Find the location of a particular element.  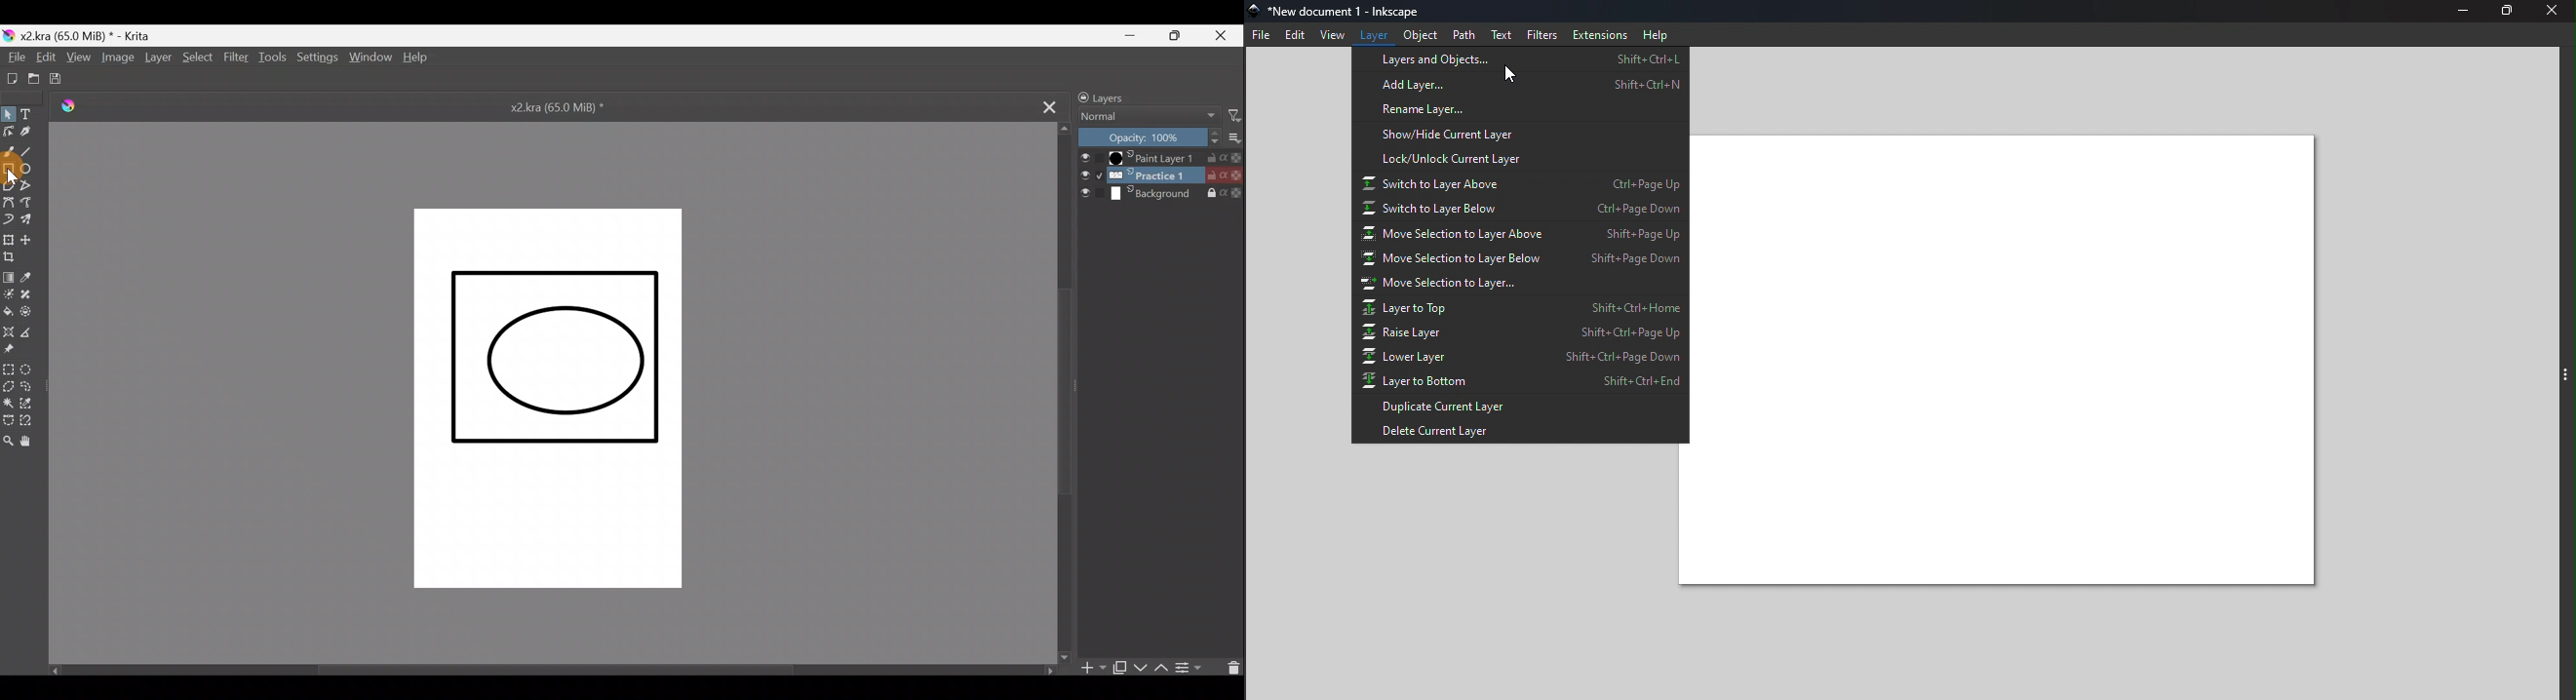

Magnetic curve selection tool is located at coordinates (30, 422).